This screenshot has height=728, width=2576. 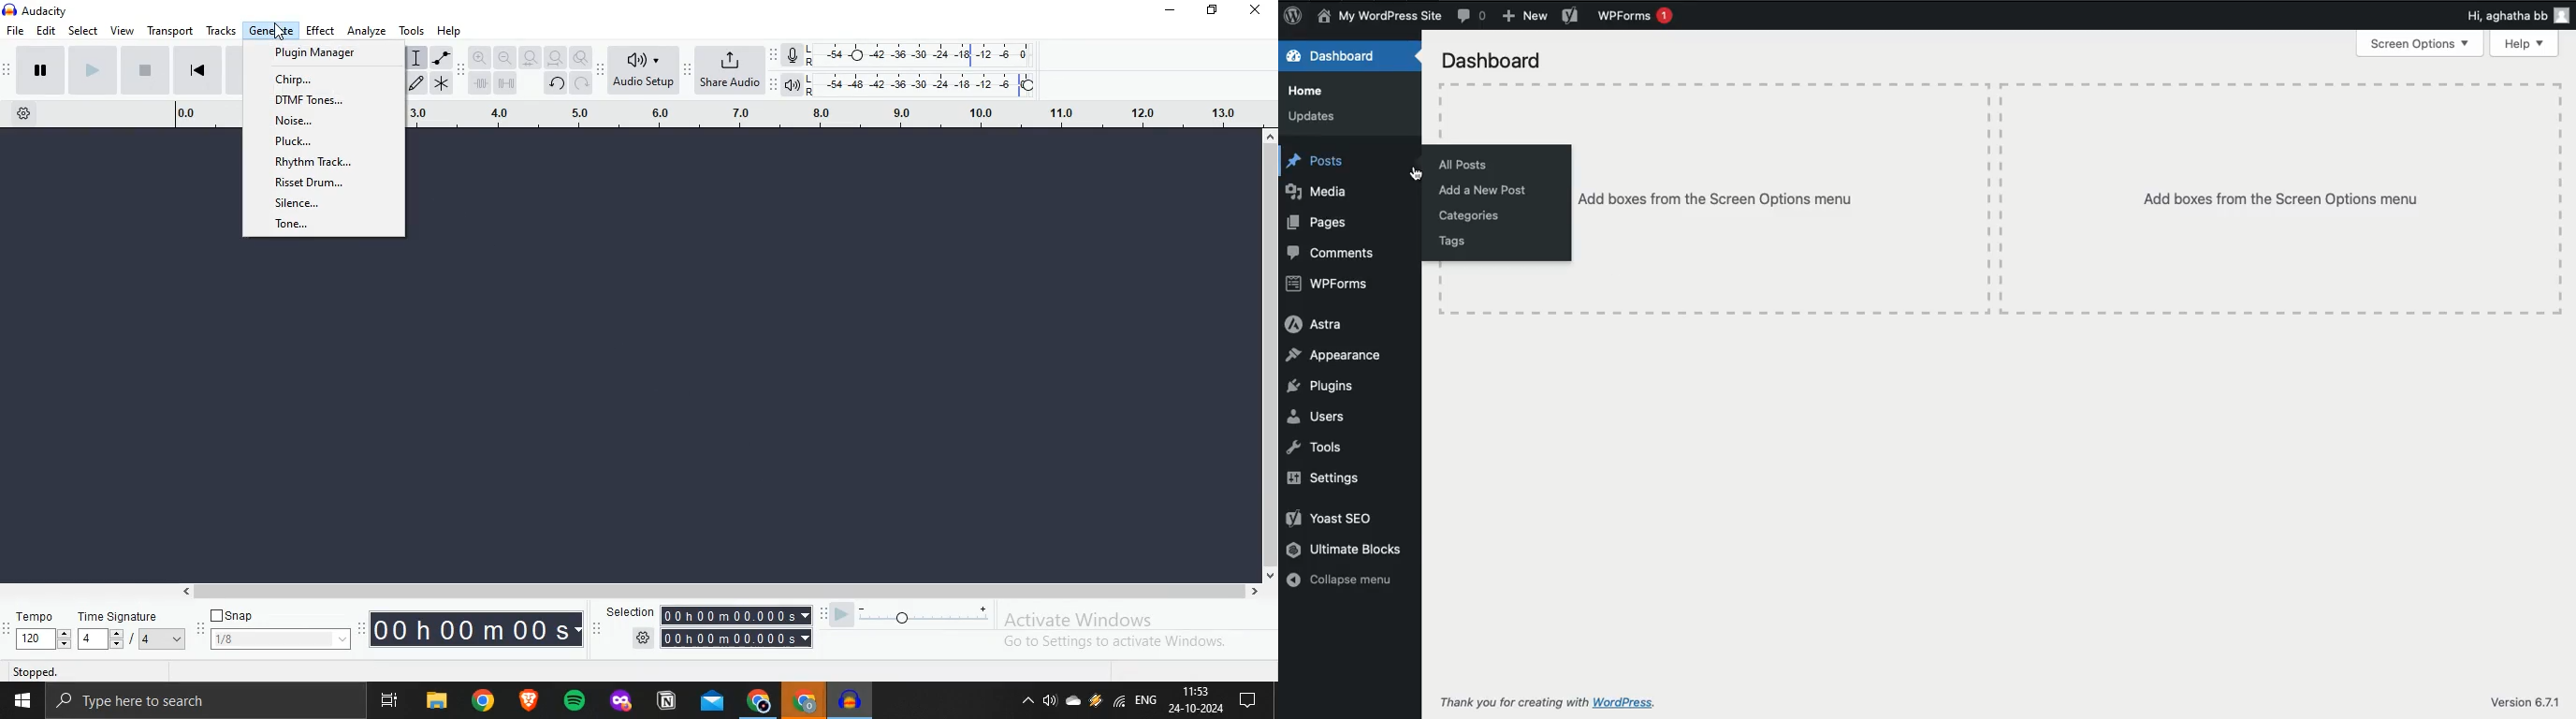 I want to click on Effect, so click(x=323, y=29).